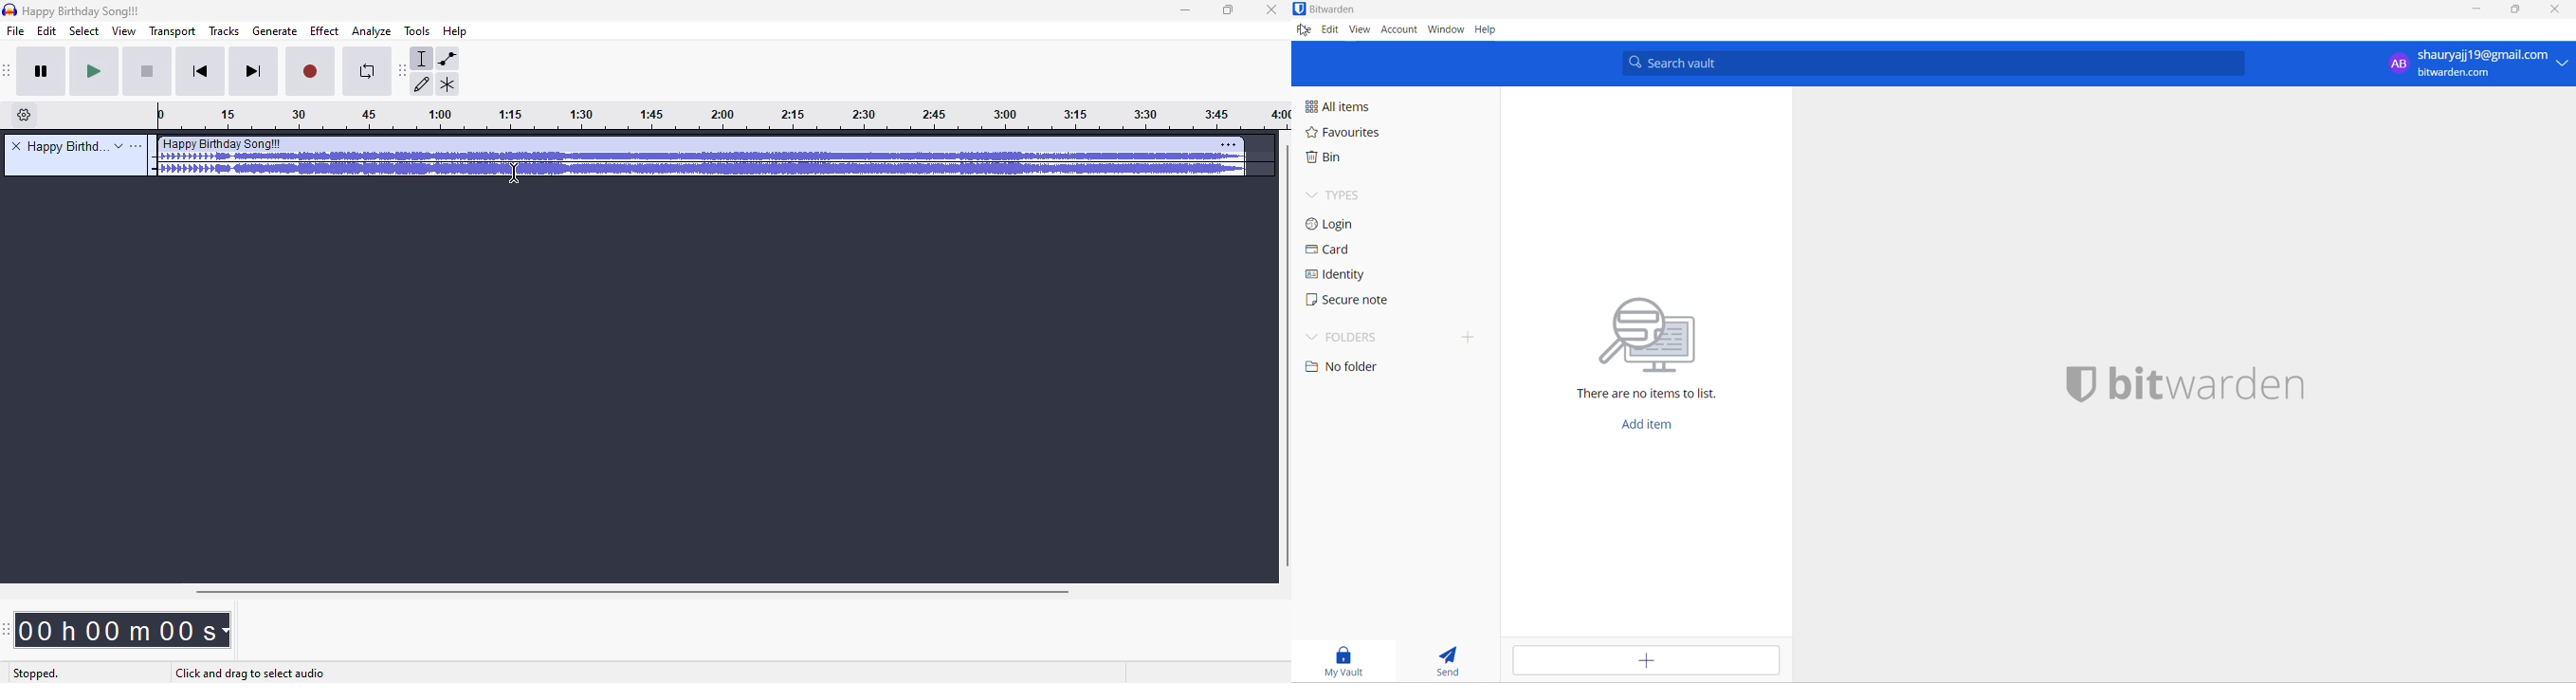  What do you see at coordinates (1370, 368) in the screenshot?
I see `no folder` at bounding box center [1370, 368].